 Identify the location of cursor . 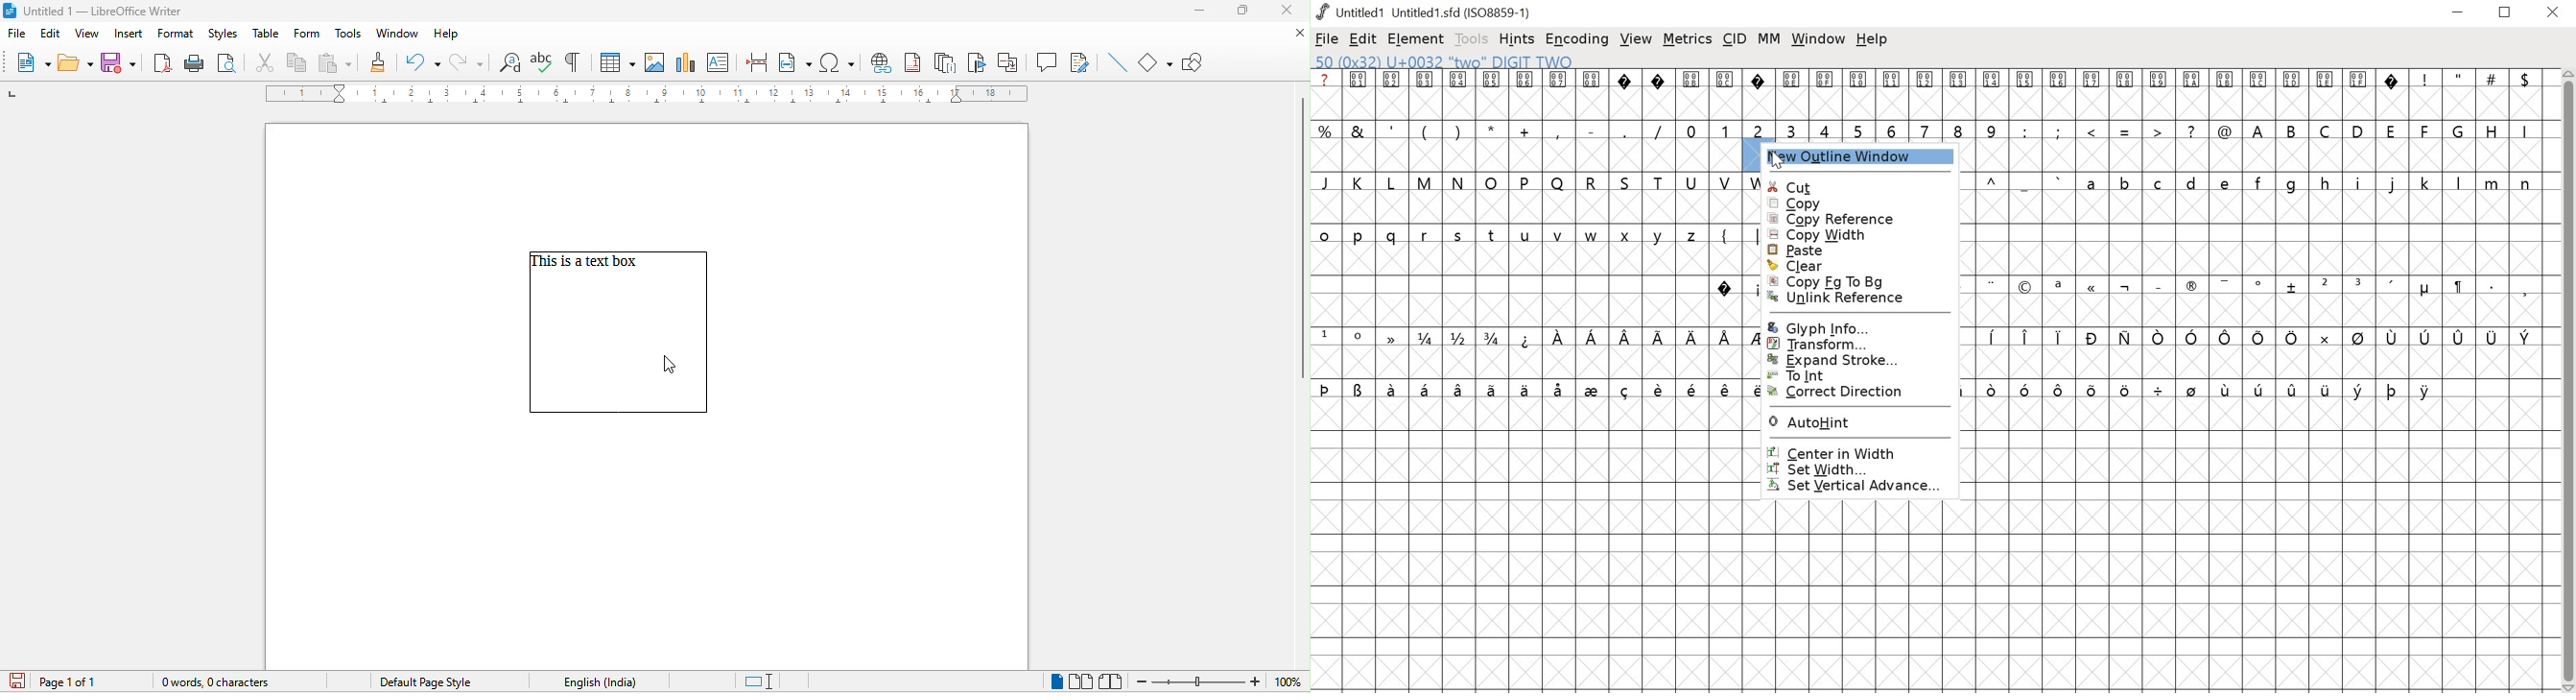
(674, 363).